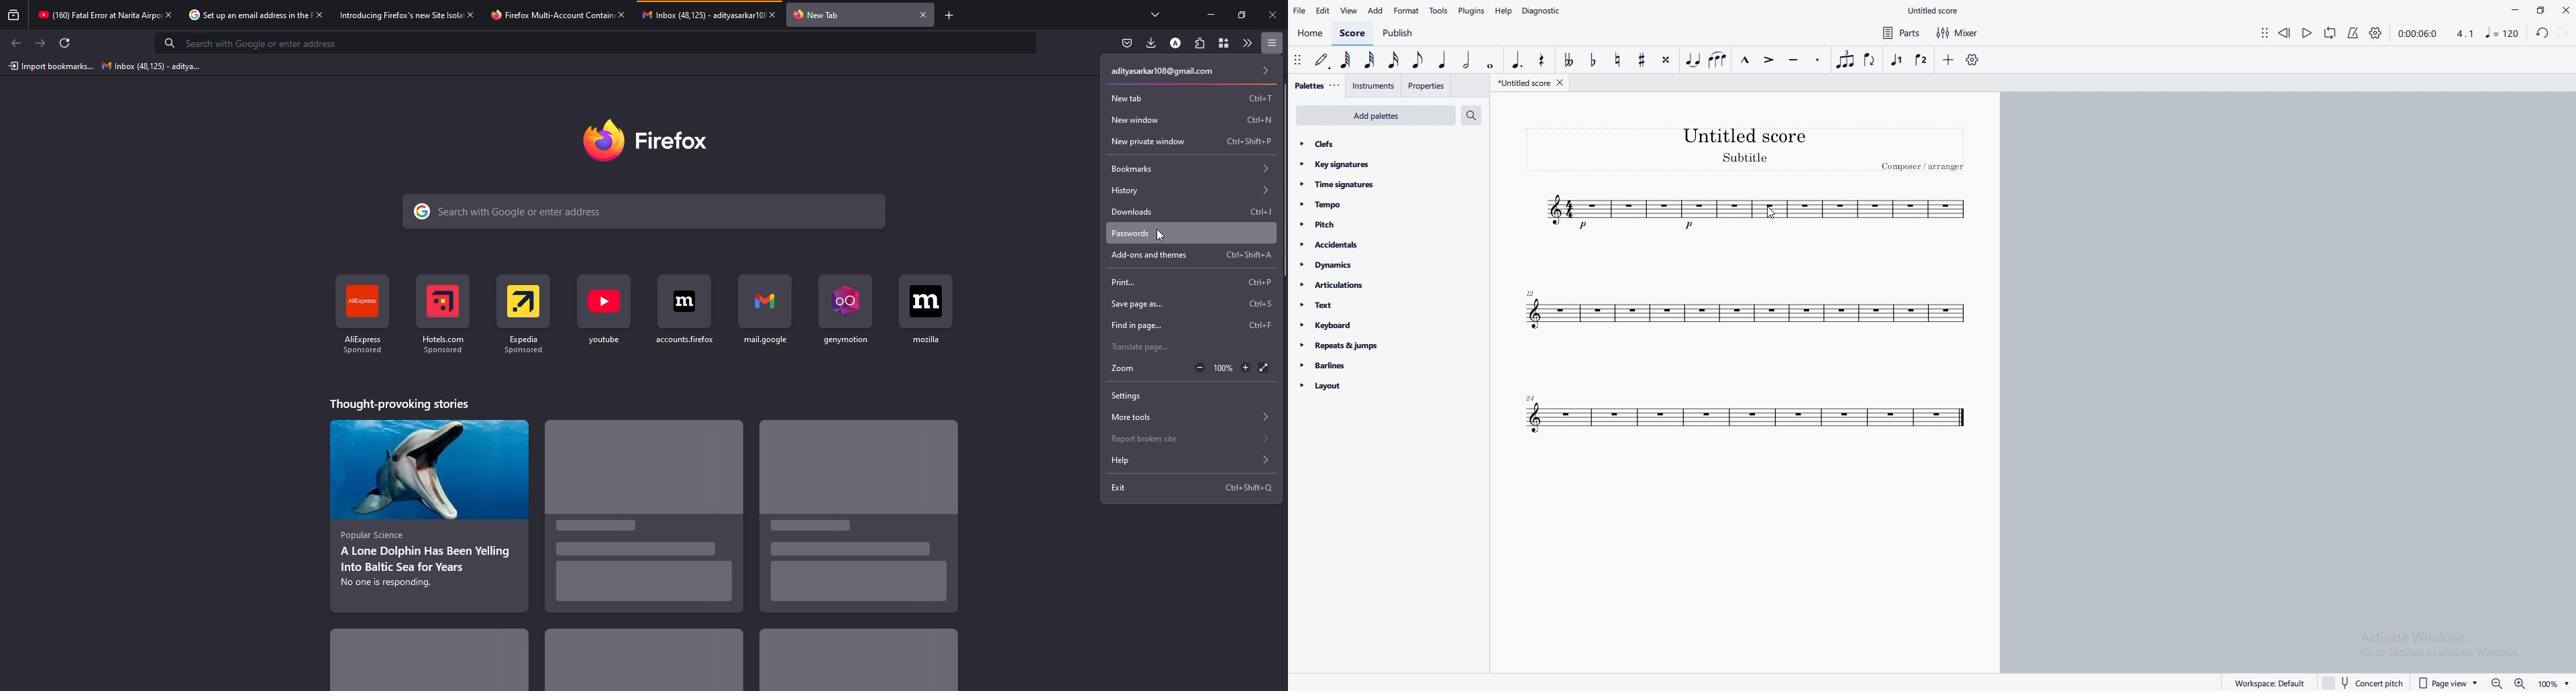  What do you see at coordinates (1220, 368) in the screenshot?
I see `zoom options` at bounding box center [1220, 368].